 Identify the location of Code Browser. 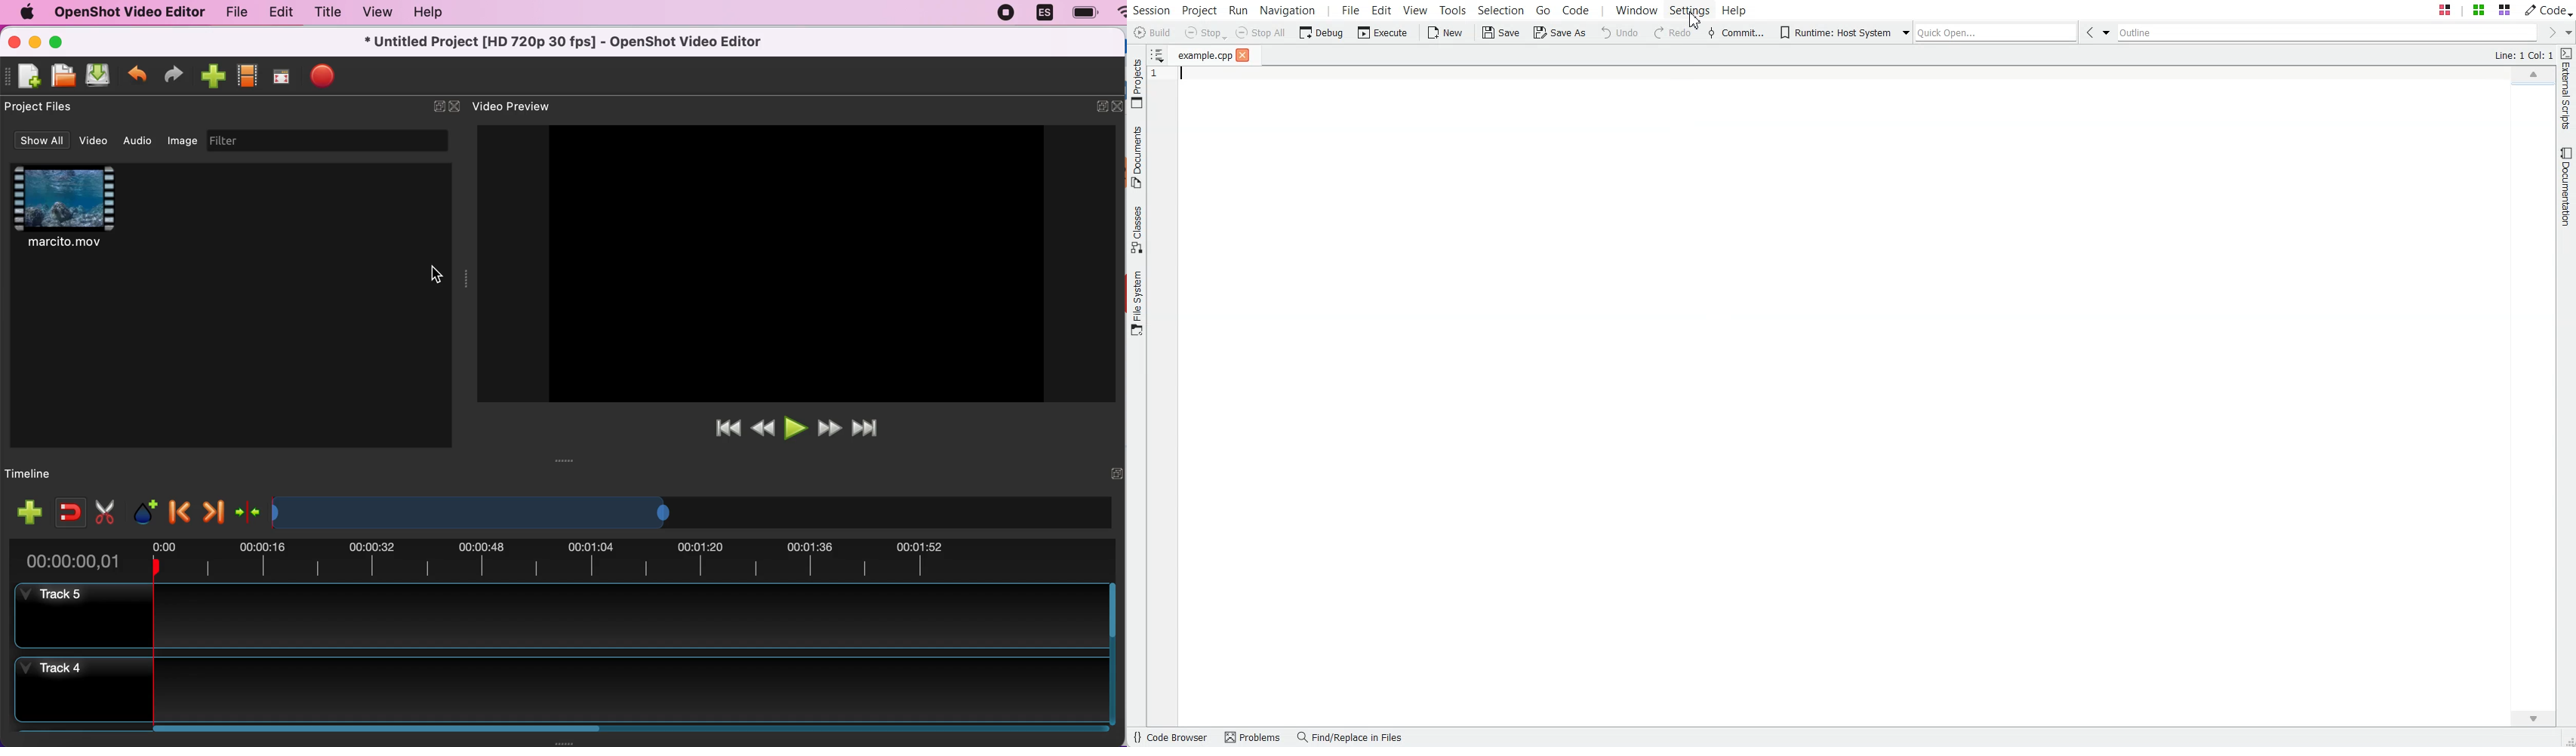
(1172, 738).